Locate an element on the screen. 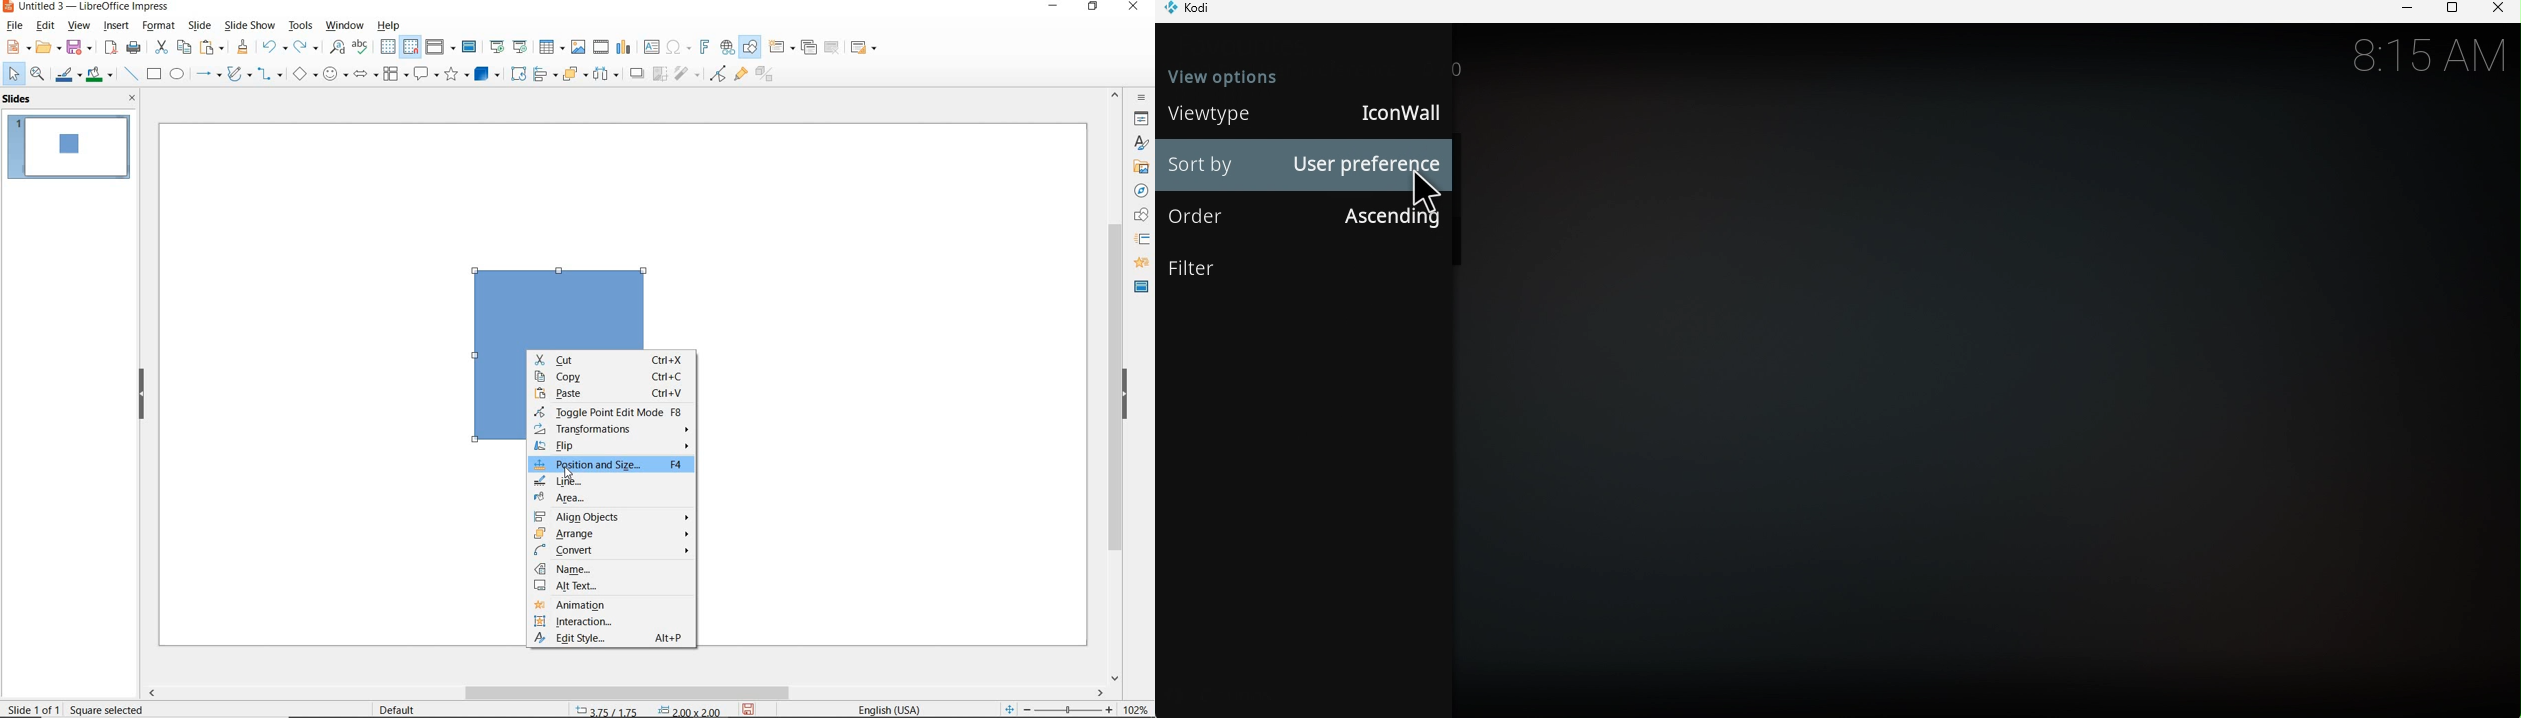 This screenshot has height=728, width=2548. delete slide is located at coordinates (834, 47).